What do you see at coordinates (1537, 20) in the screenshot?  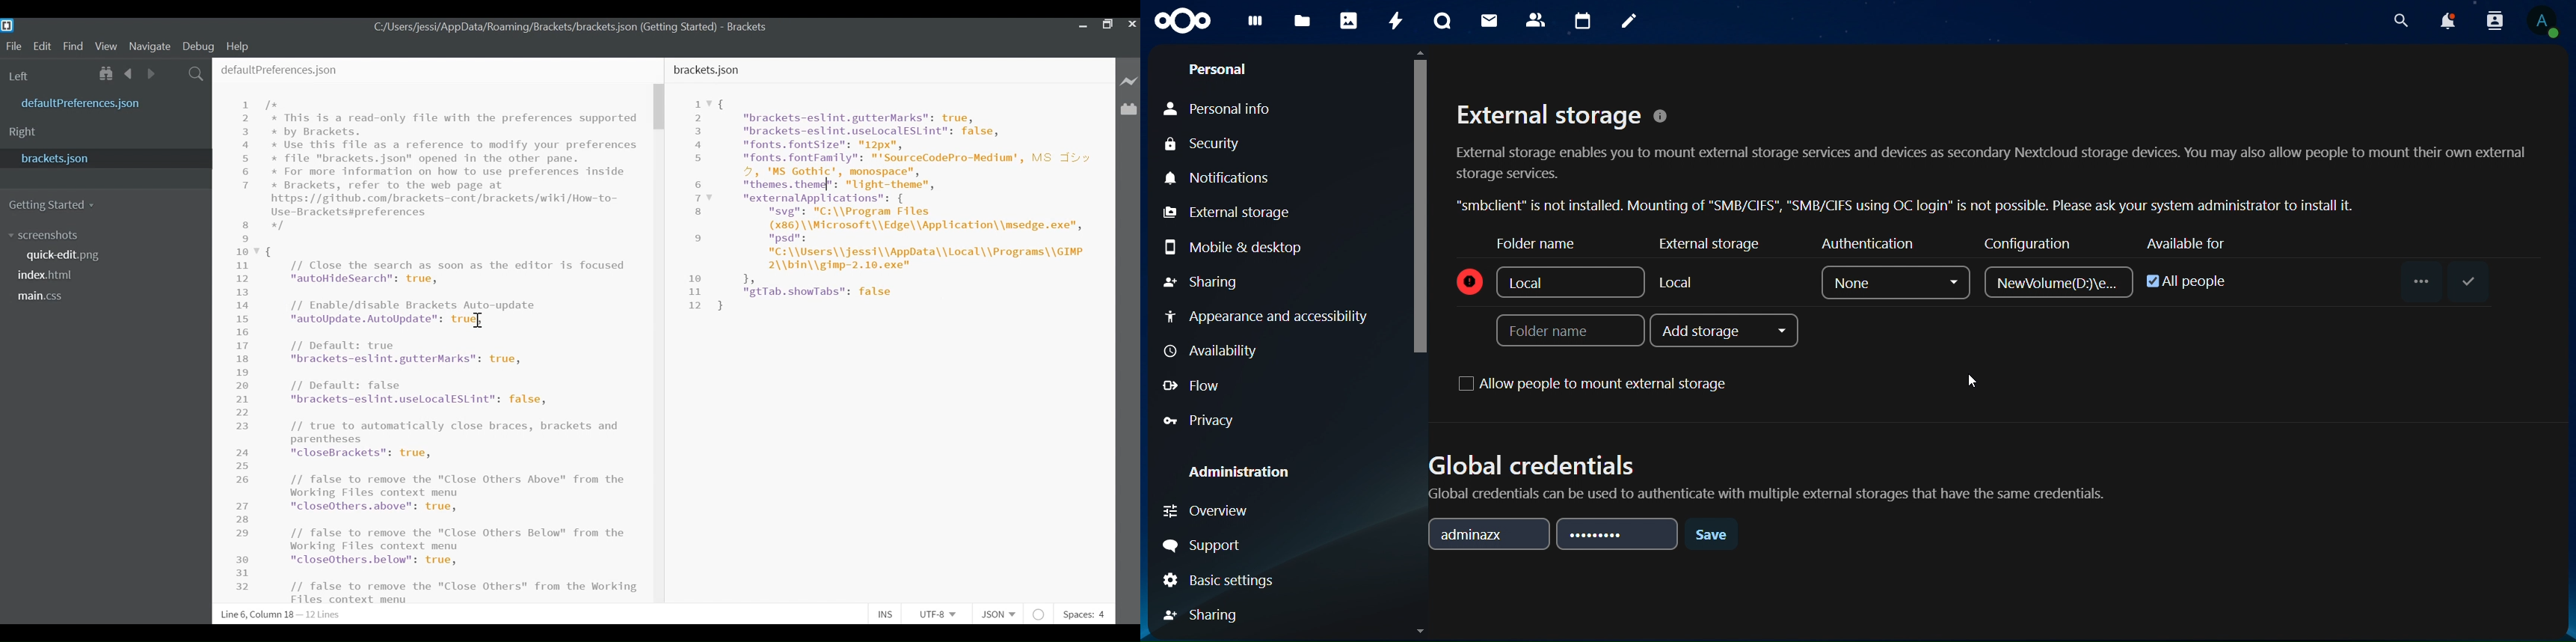 I see `contact` at bounding box center [1537, 20].